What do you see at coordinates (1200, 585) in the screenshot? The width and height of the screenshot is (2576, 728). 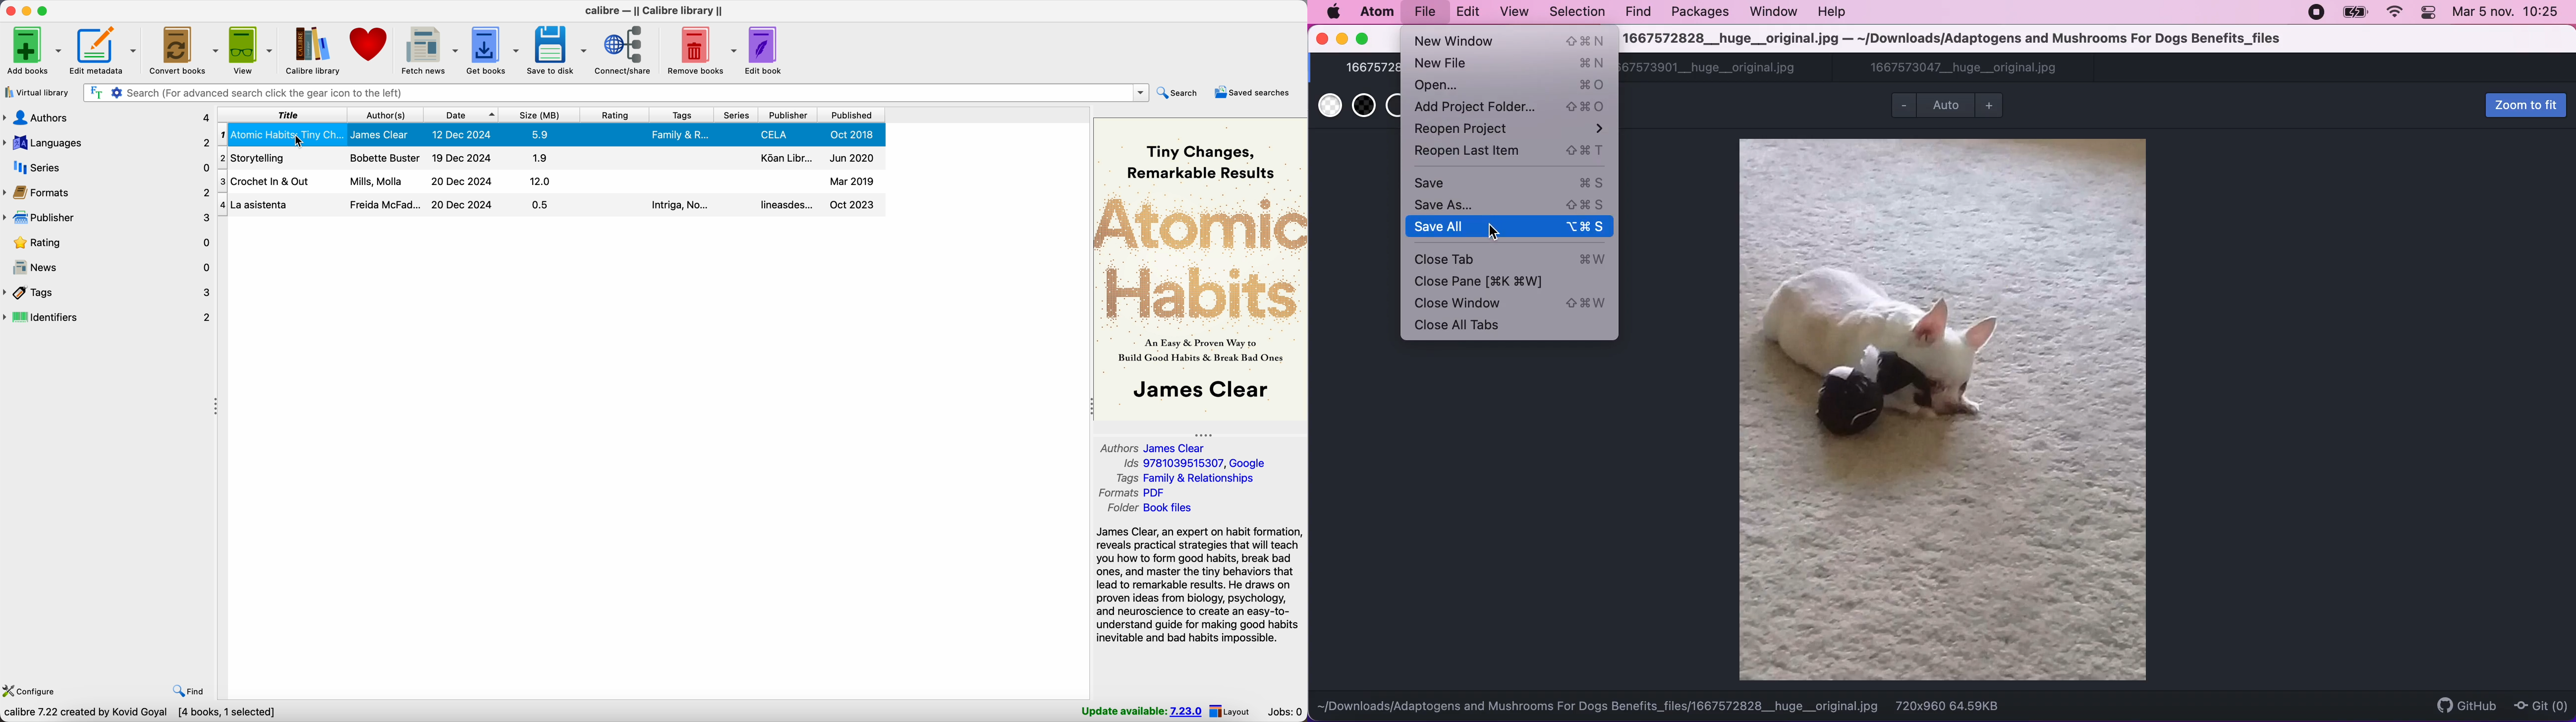 I see `synopsis` at bounding box center [1200, 585].